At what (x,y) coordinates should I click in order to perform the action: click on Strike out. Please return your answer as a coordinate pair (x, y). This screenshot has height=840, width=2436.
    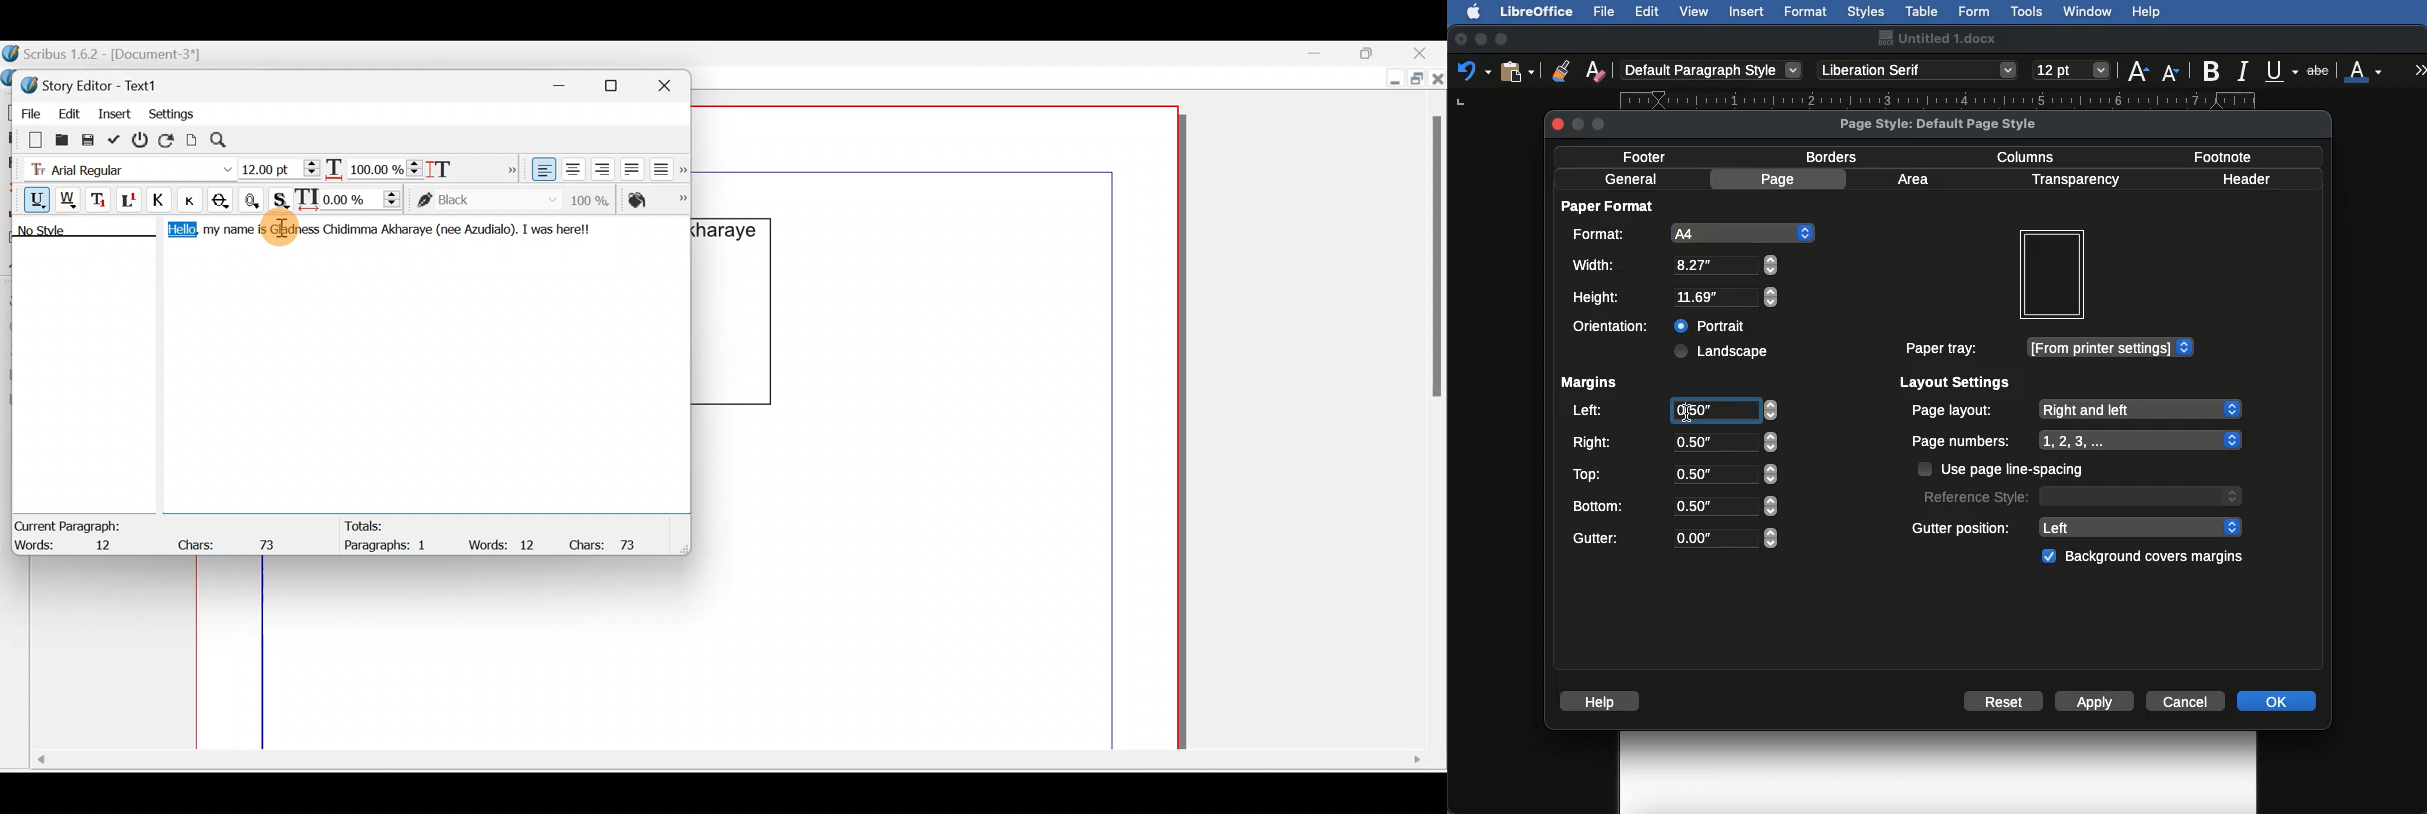
    Looking at the image, I should click on (225, 200).